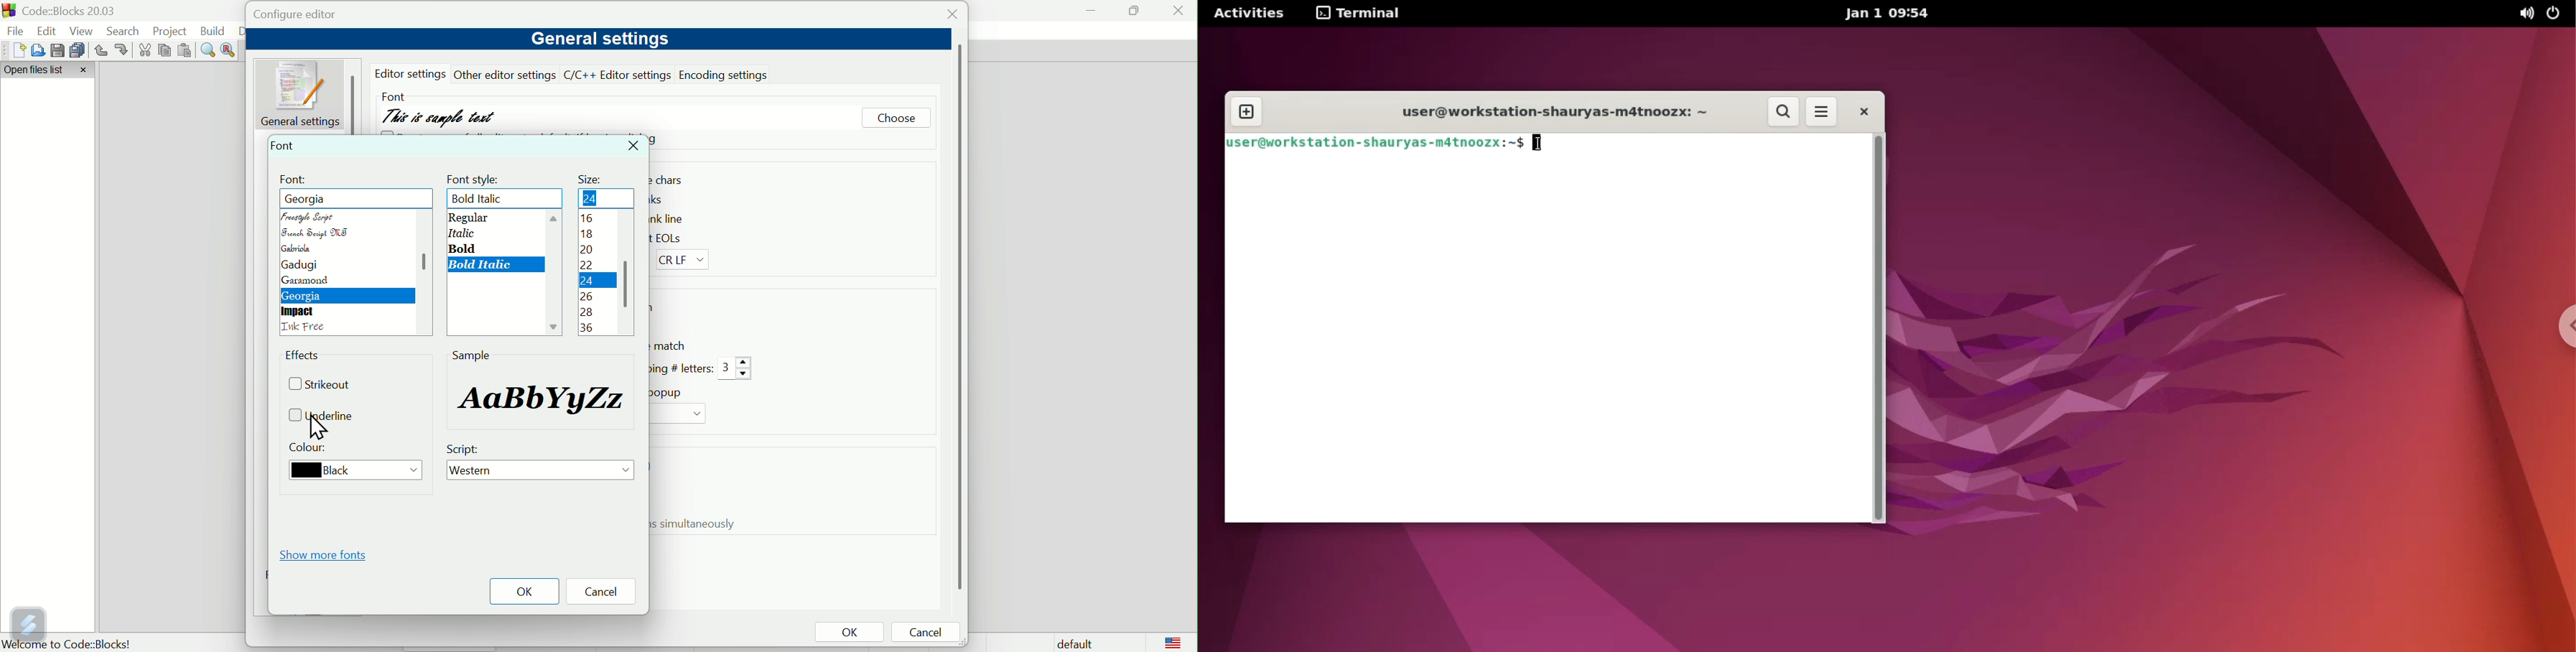  What do you see at coordinates (320, 427) in the screenshot?
I see `Cursor` at bounding box center [320, 427].